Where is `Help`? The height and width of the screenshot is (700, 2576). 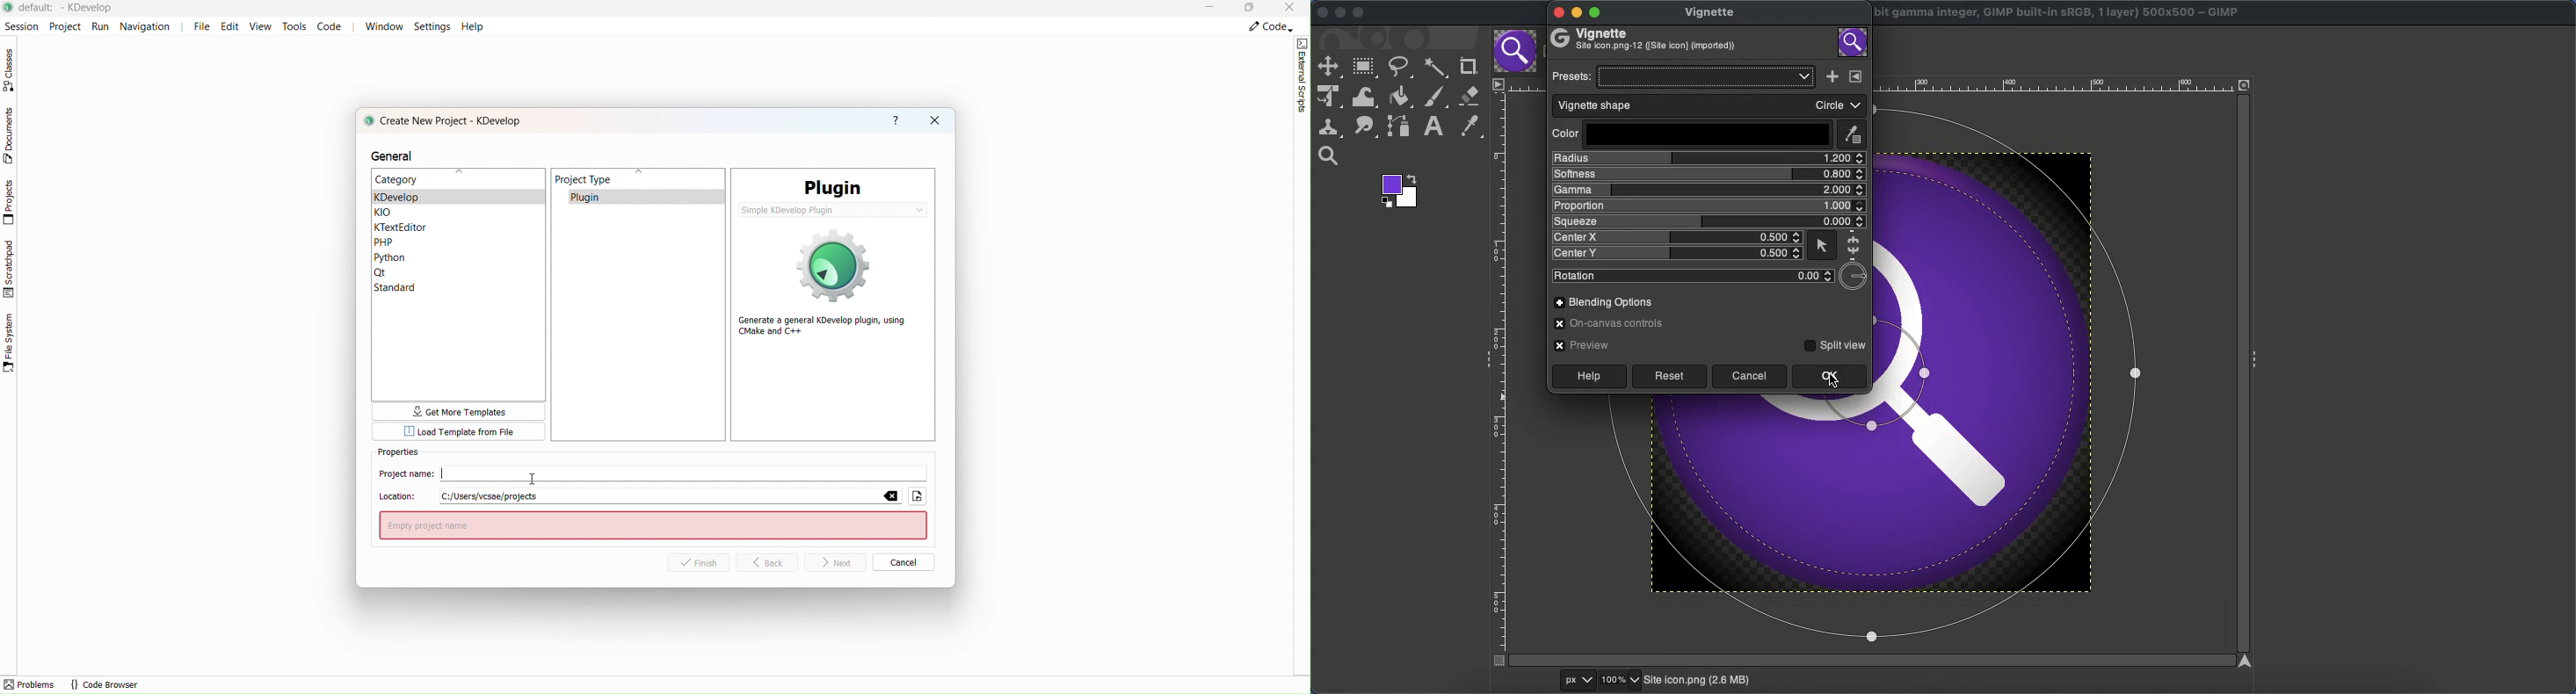
Help is located at coordinates (472, 26).